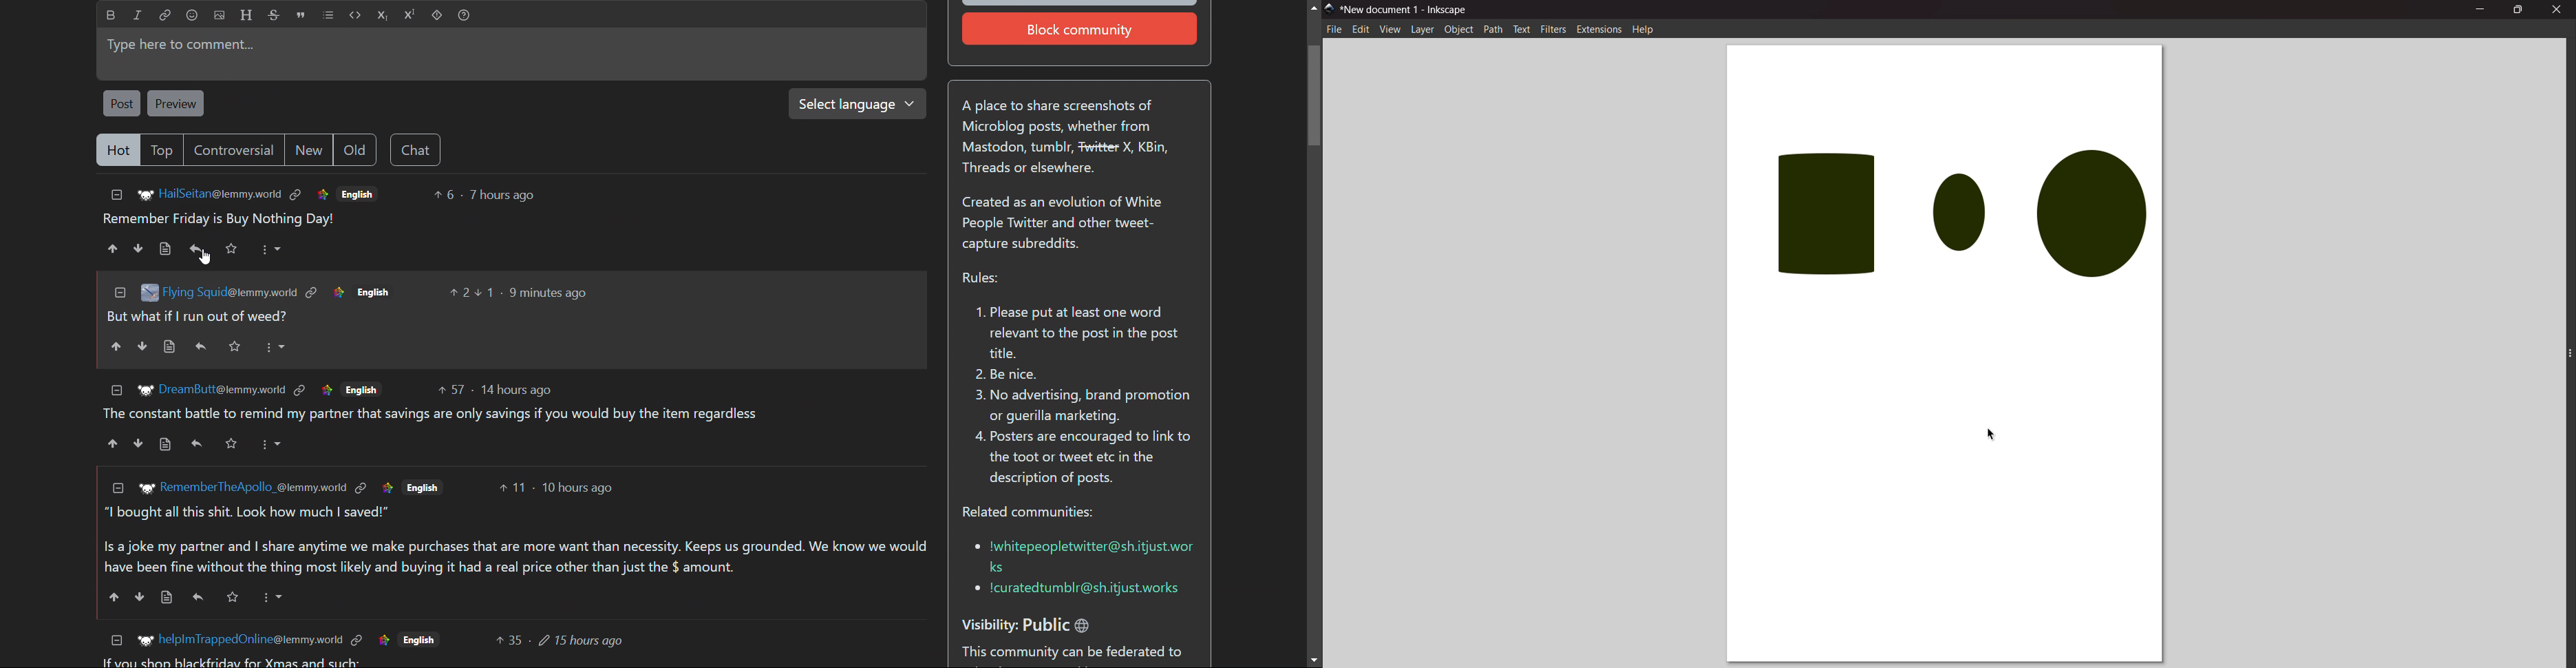 This screenshot has width=2576, height=672. What do you see at coordinates (139, 596) in the screenshot?
I see `downvote` at bounding box center [139, 596].